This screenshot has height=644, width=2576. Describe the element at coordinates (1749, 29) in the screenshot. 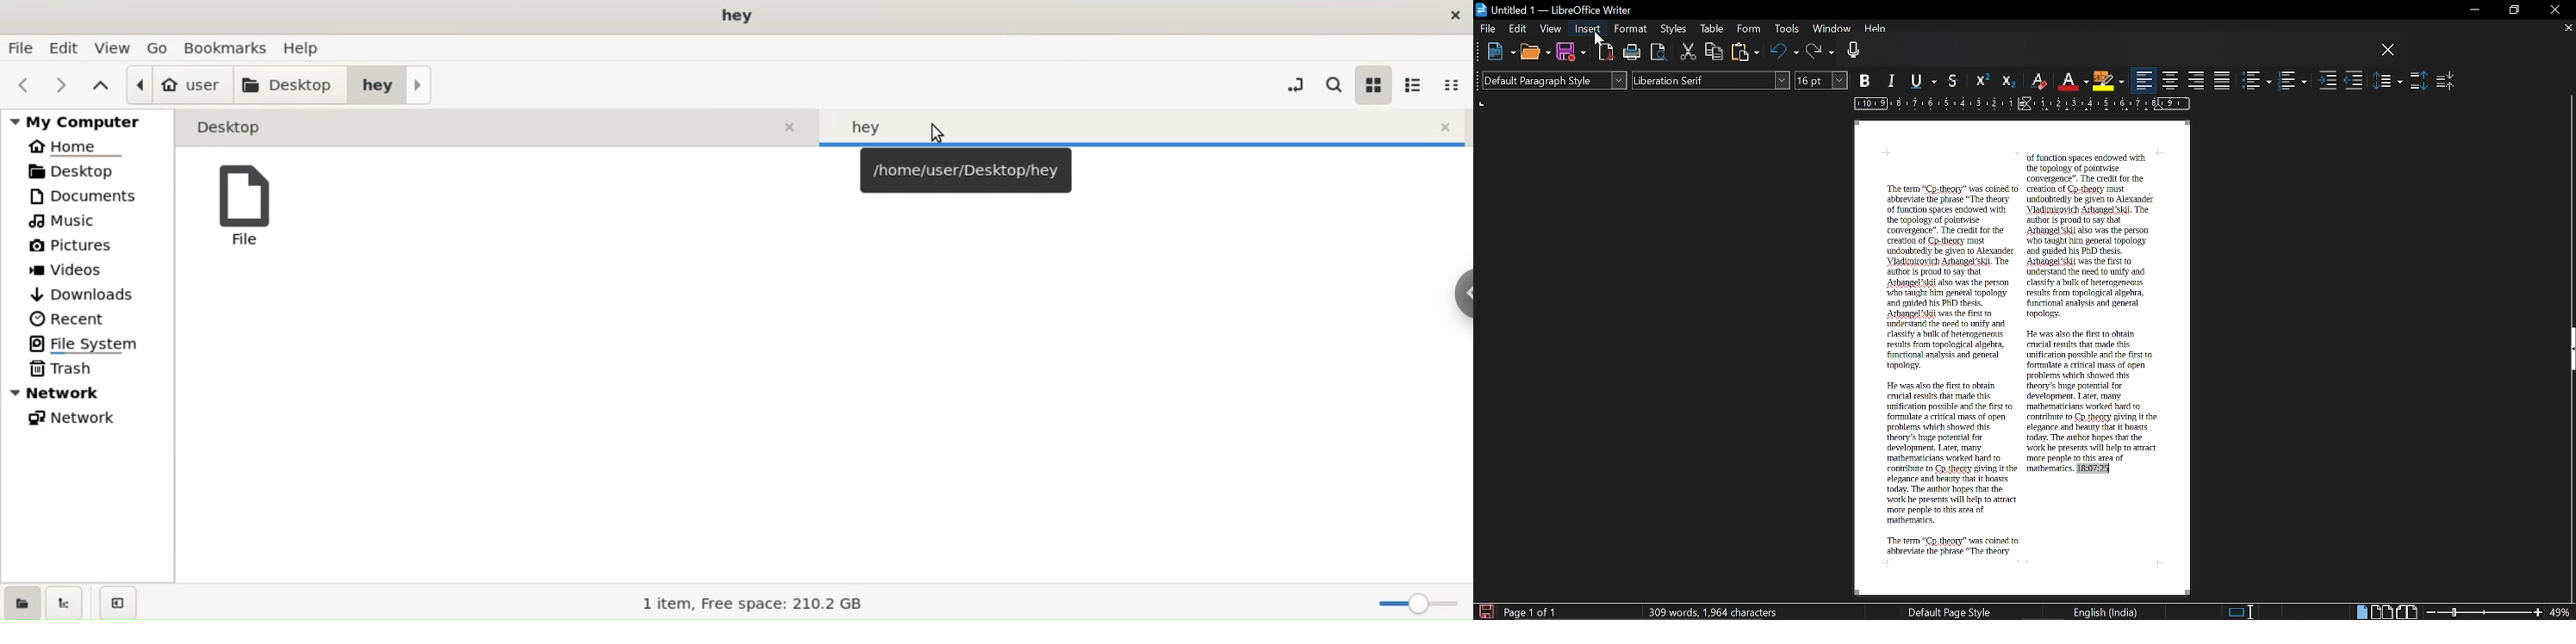

I see `Form` at that location.